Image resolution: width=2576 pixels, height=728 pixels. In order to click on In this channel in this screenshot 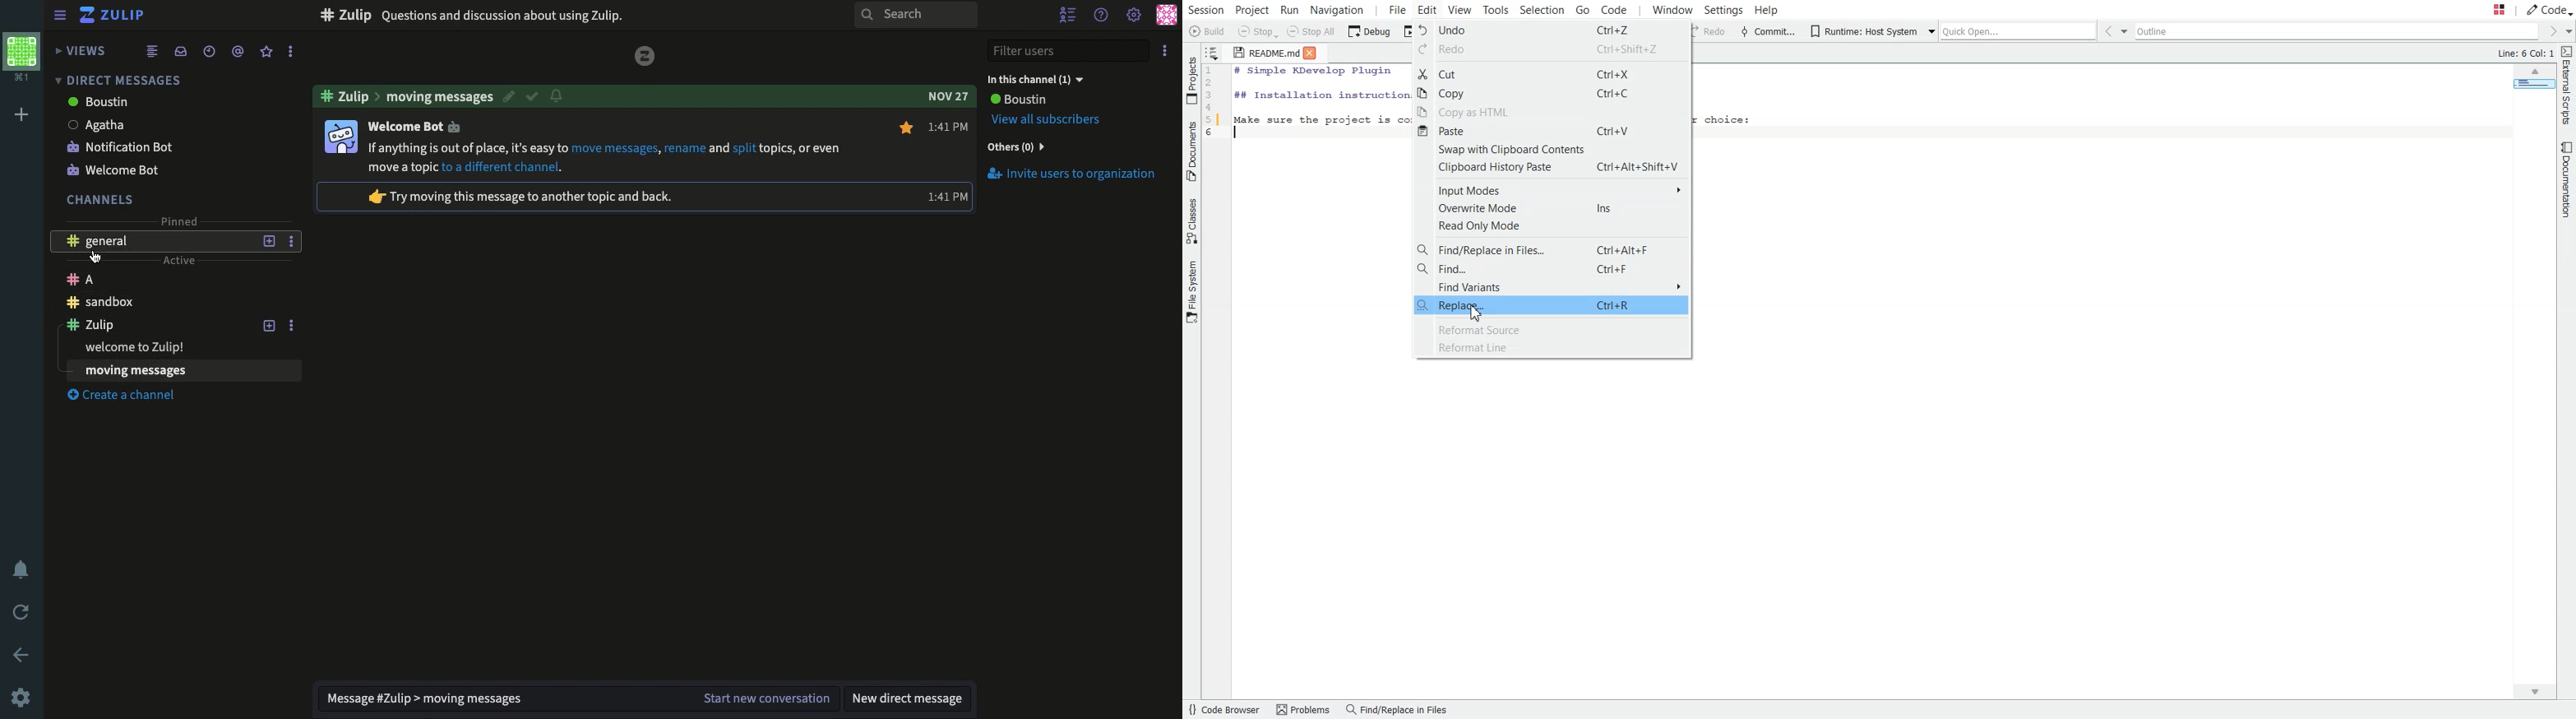, I will do `click(1035, 79)`.